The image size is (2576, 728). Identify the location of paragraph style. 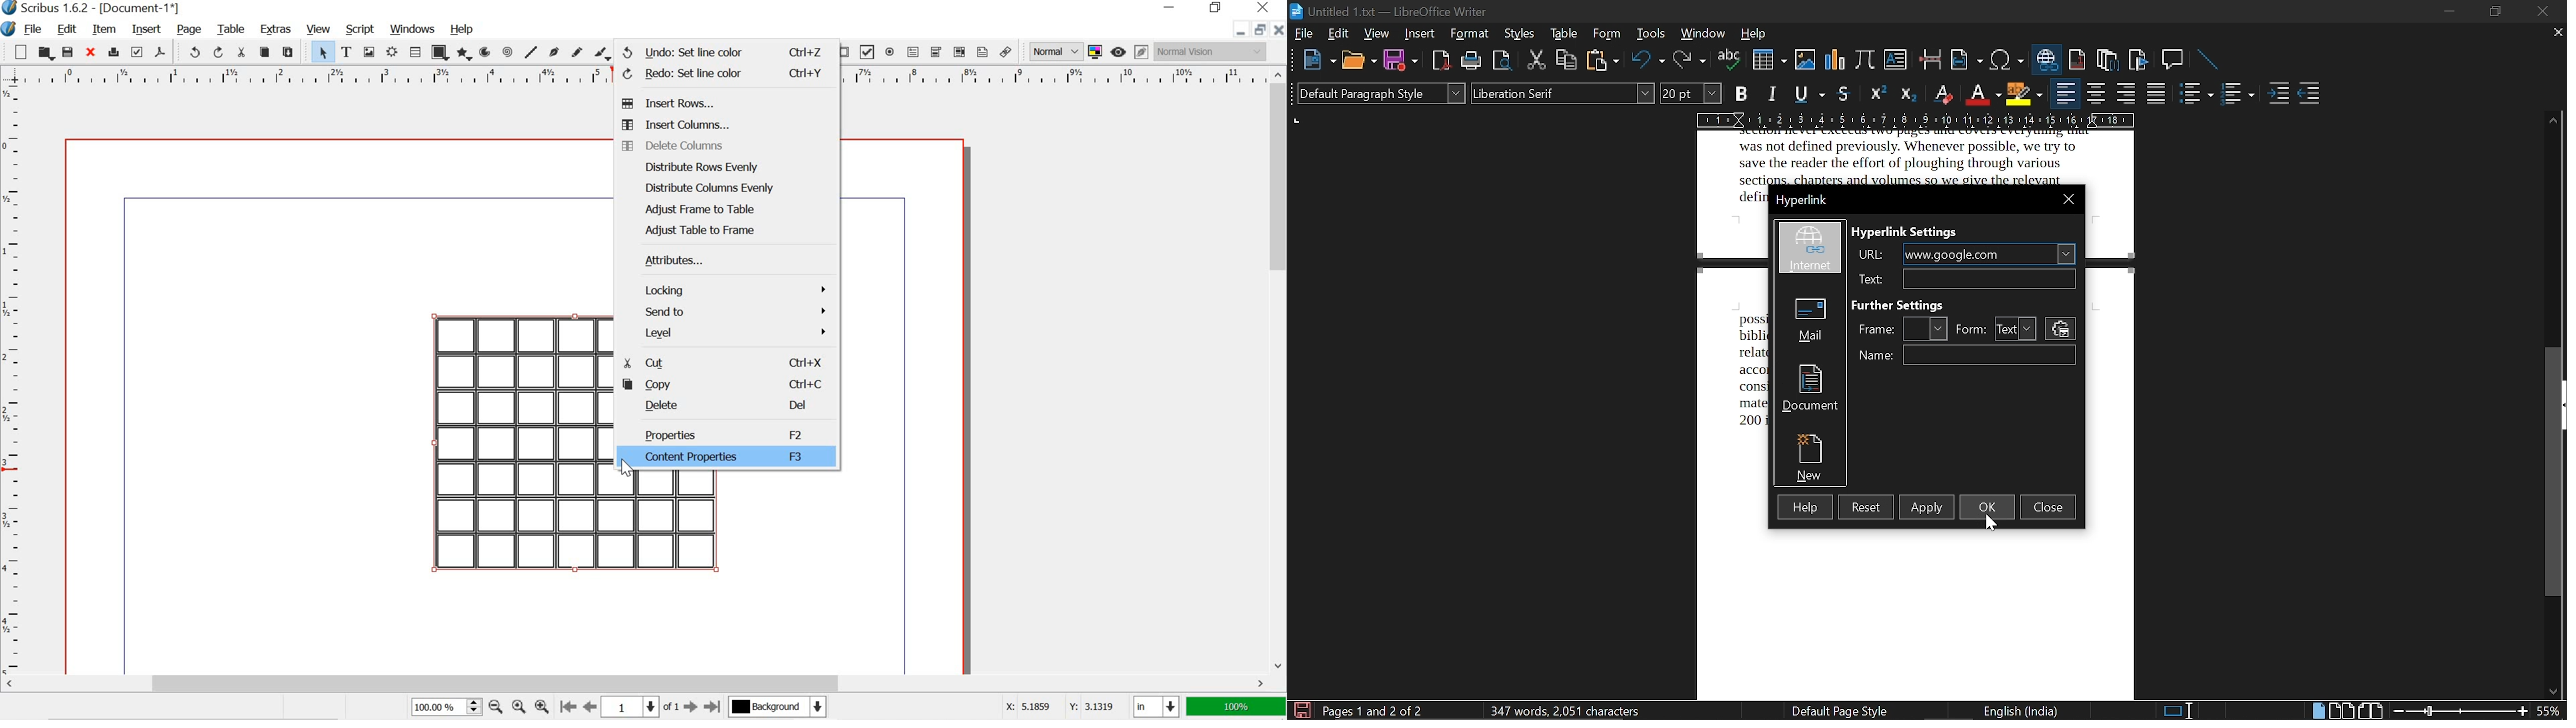
(1382, 93).